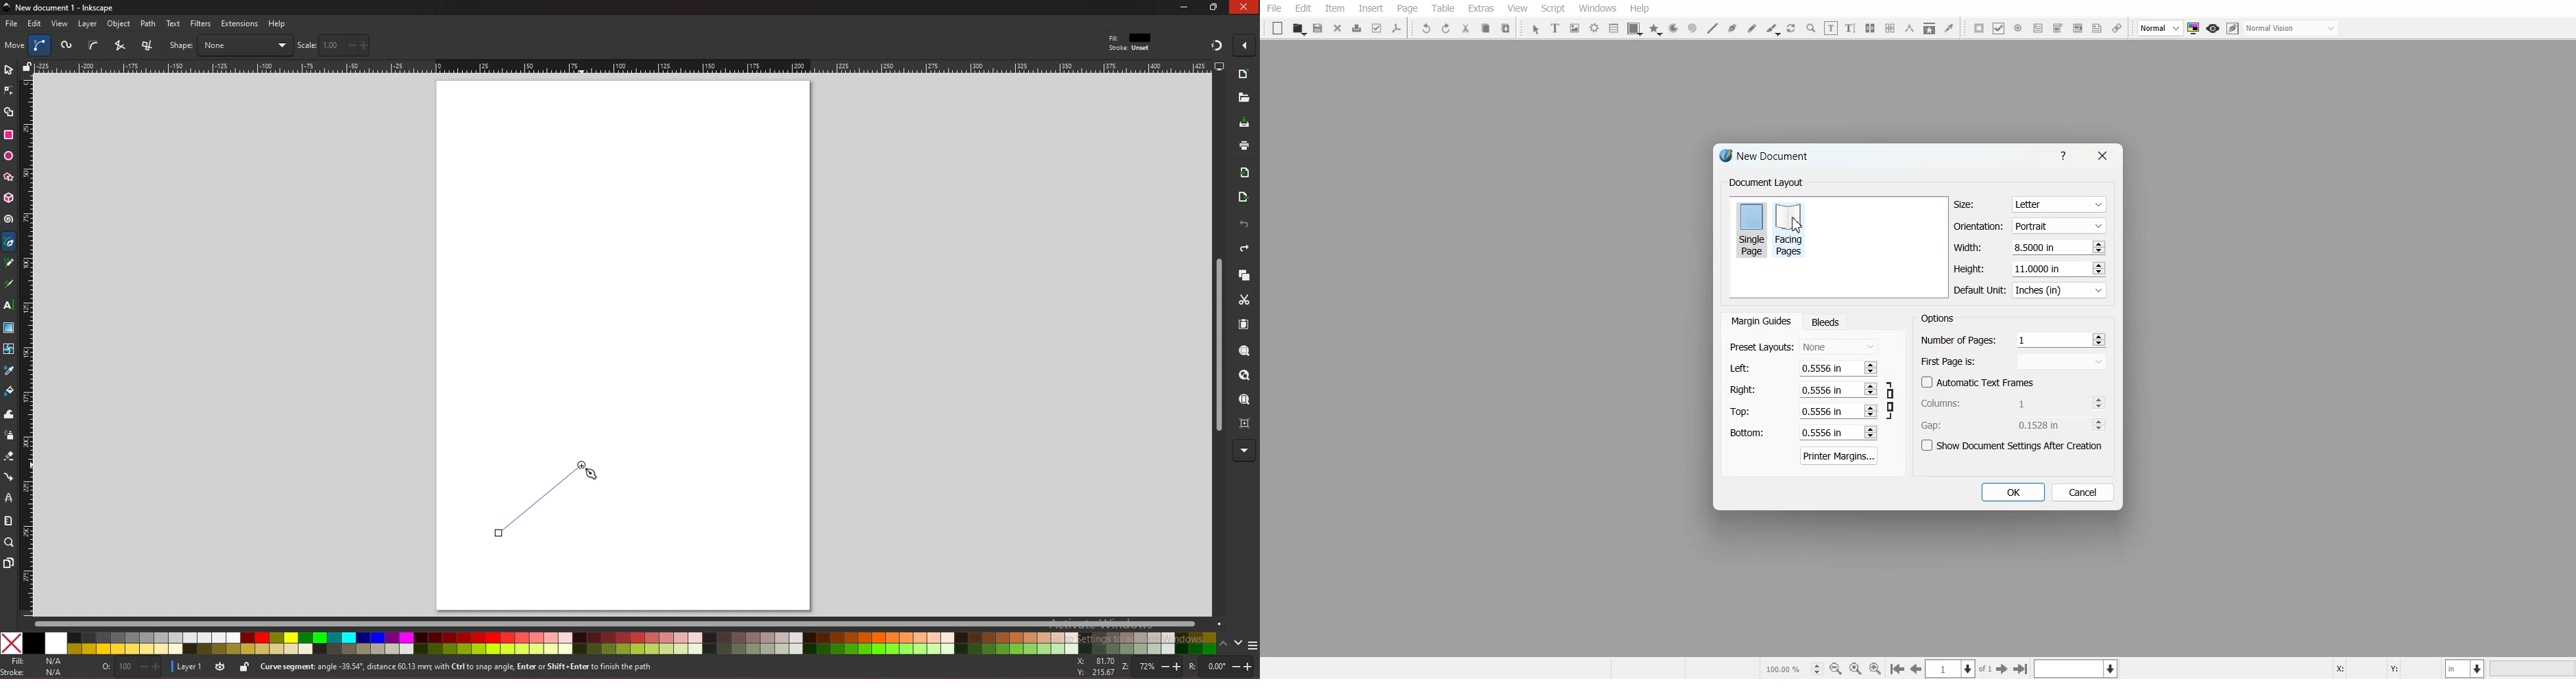  What do you see at coordinates (2097, 29) in the screenshot?
I see `Text Annotation` at bounding box center [2097, 29].